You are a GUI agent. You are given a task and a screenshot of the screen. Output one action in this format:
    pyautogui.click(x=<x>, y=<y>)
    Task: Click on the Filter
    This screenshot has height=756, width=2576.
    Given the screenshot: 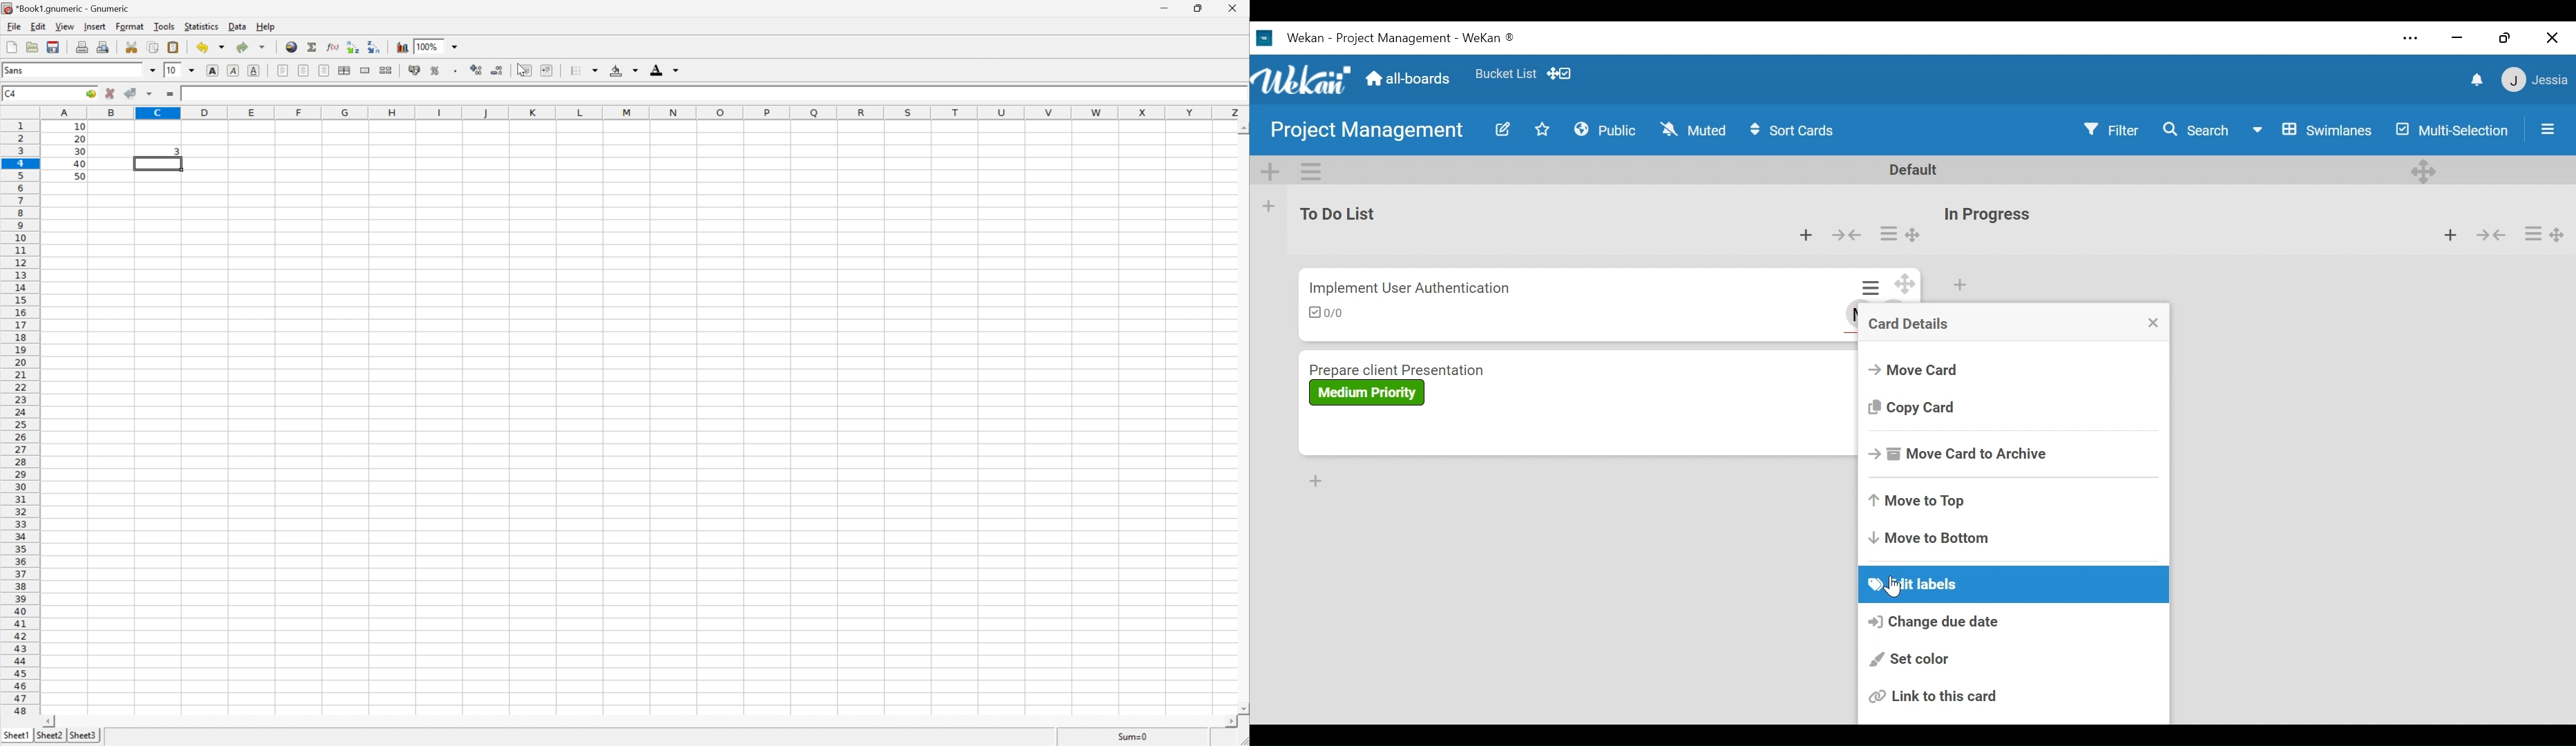 What is the action you would take?
    pyautogui.click(x=2113, y=129)
    